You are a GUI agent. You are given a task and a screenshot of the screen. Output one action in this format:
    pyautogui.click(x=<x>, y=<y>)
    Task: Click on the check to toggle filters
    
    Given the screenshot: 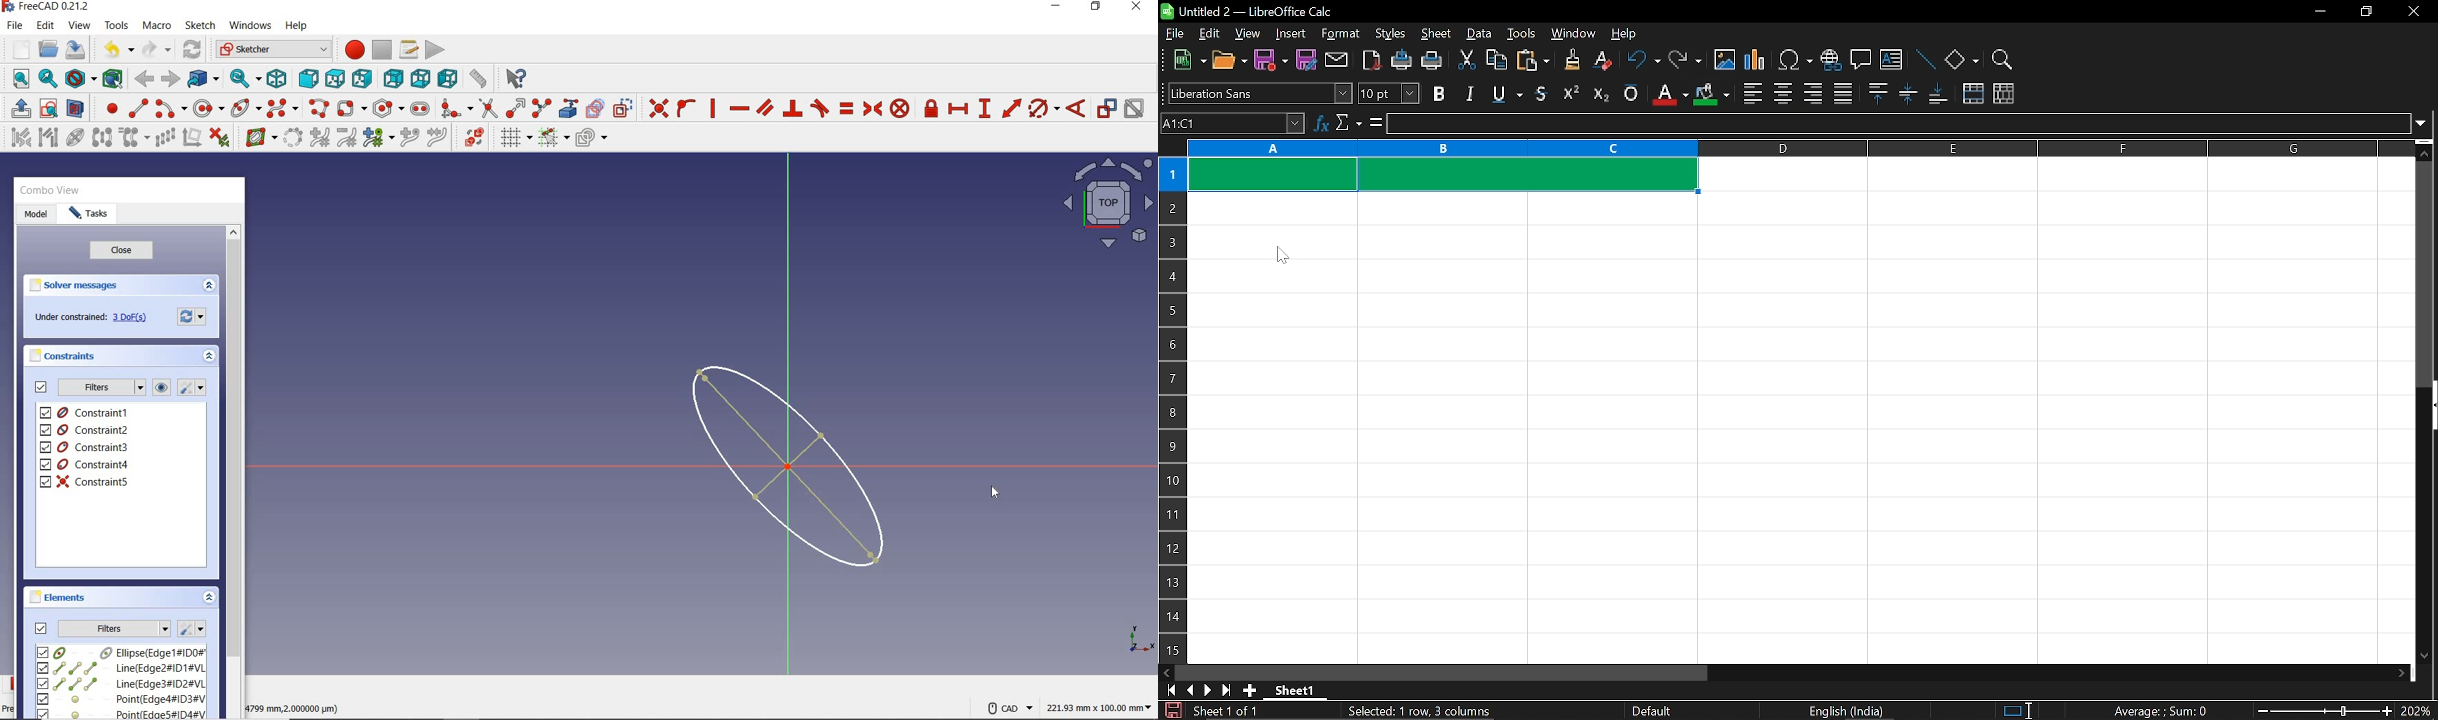 What is the action you would take?
    pyautogui.click(x=41, y=628)
    